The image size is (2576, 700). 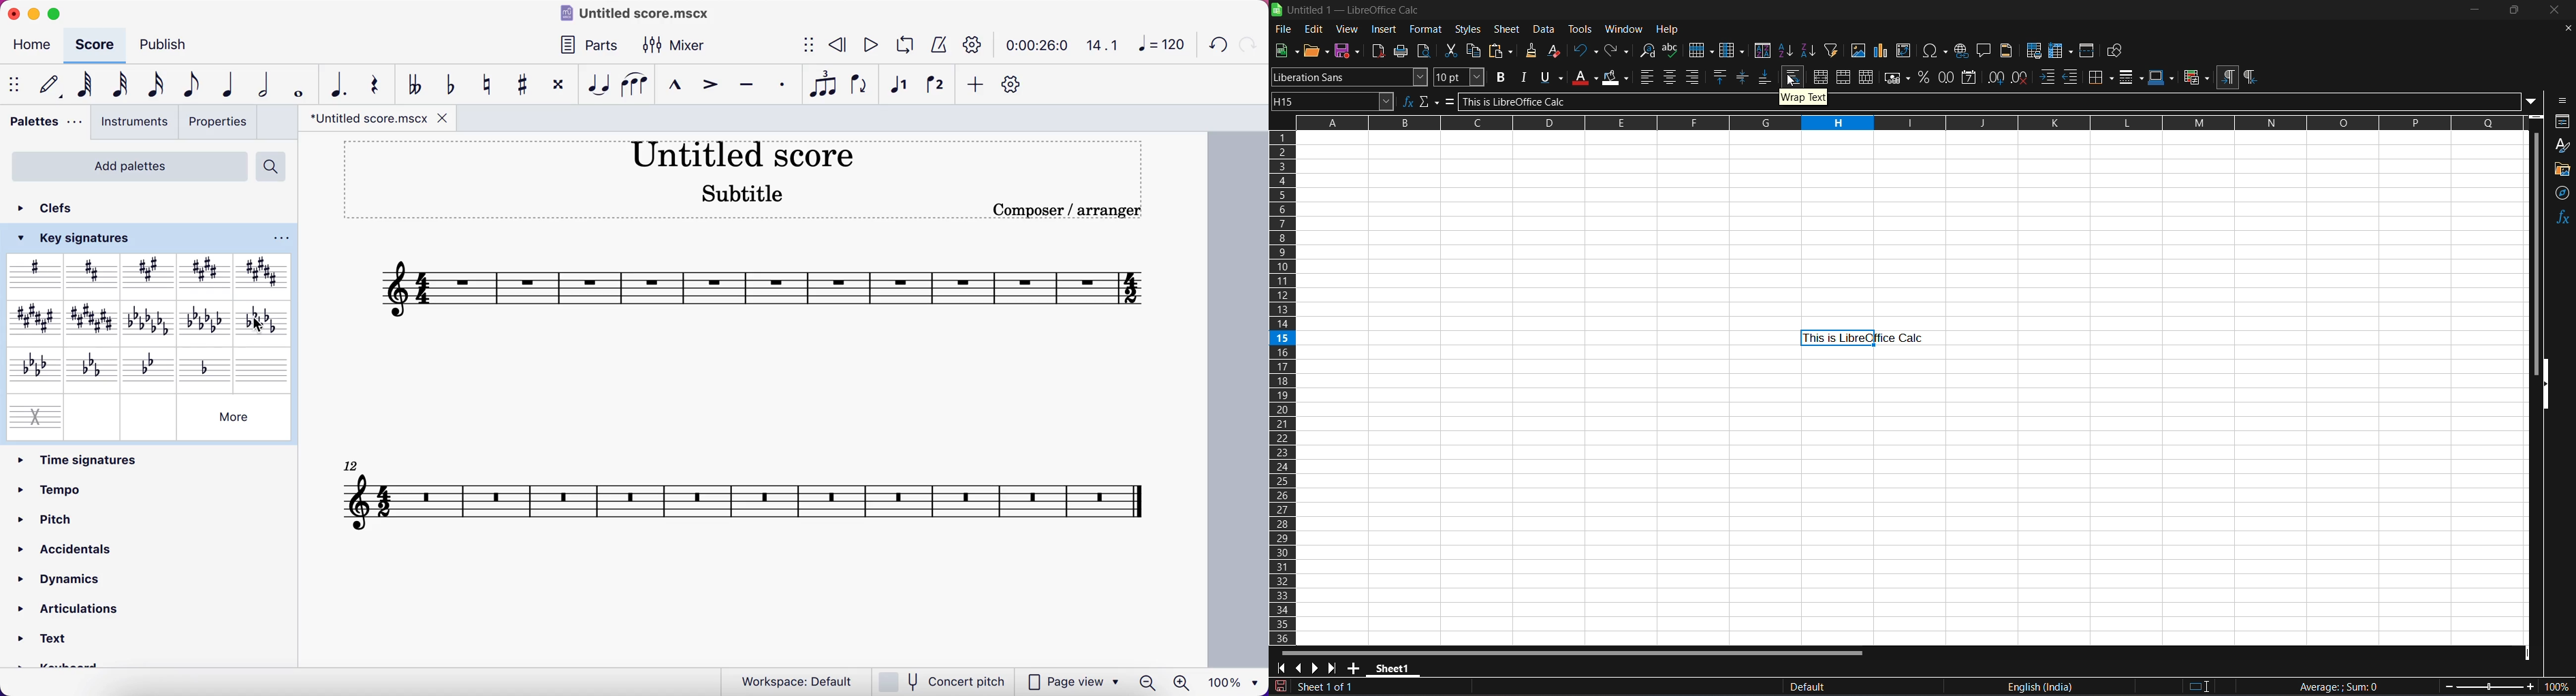 I want to click on toggle sharp, so click(x=520, y=86).